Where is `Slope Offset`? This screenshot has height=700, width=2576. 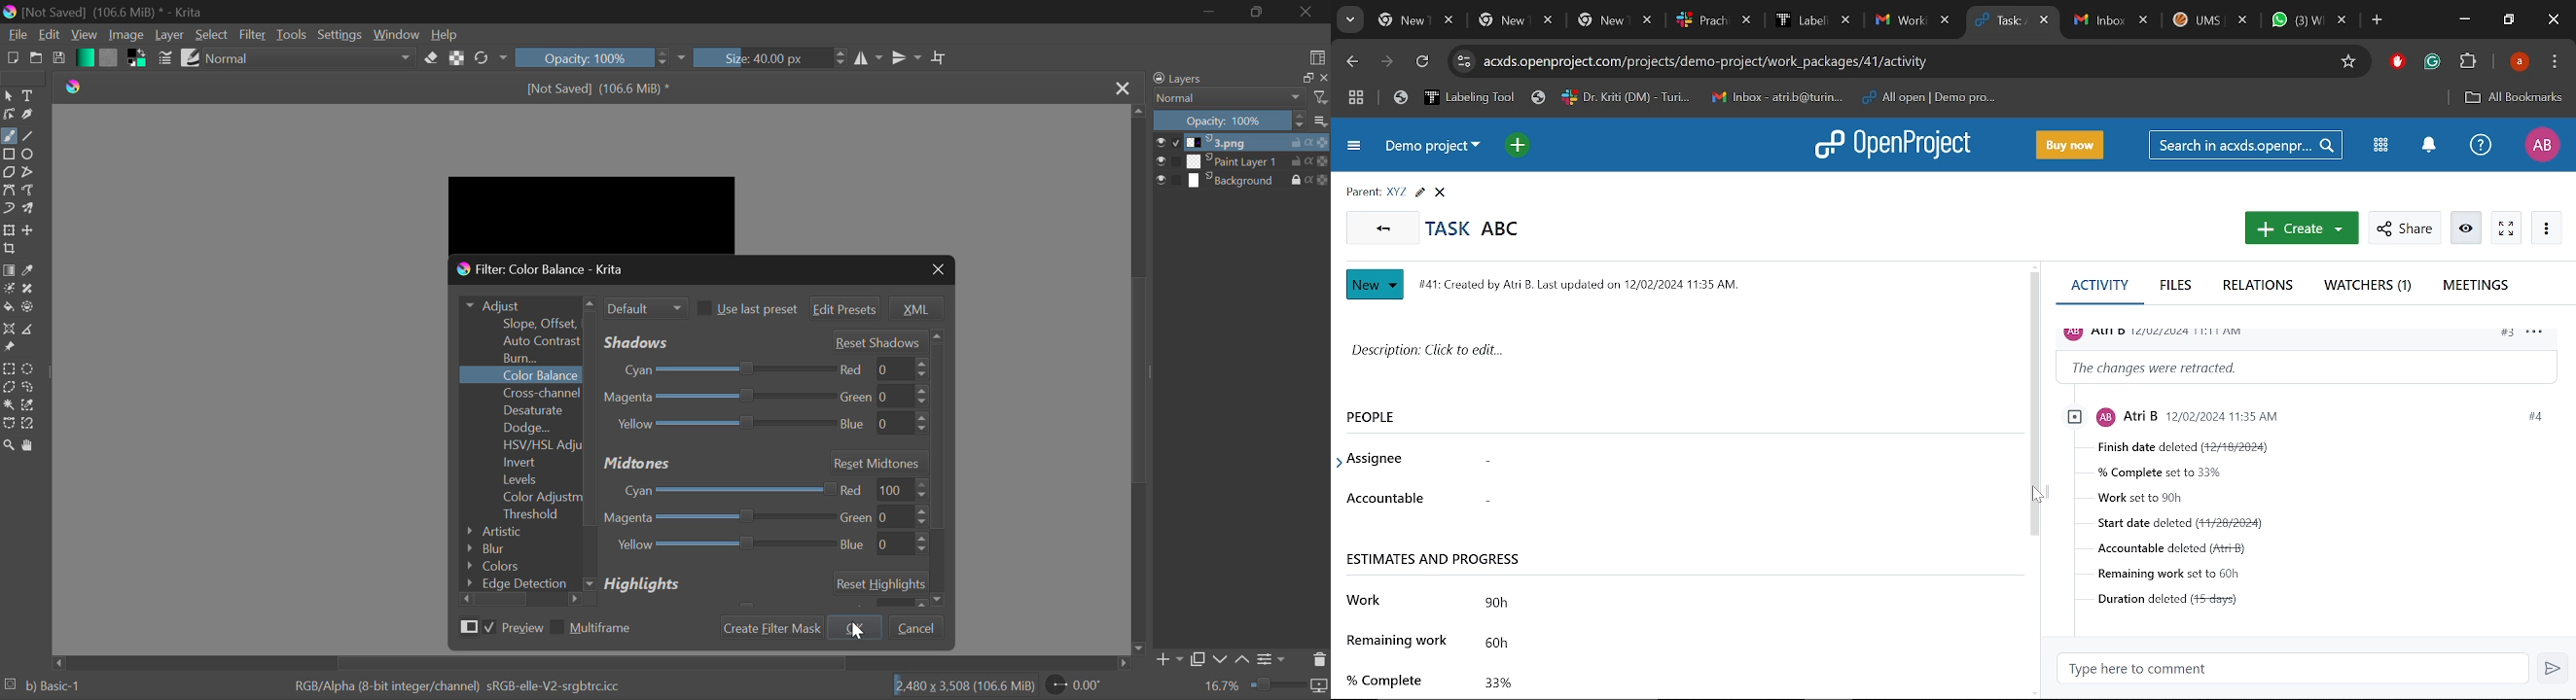
Slope Offset is located at coordinates (540, 324).